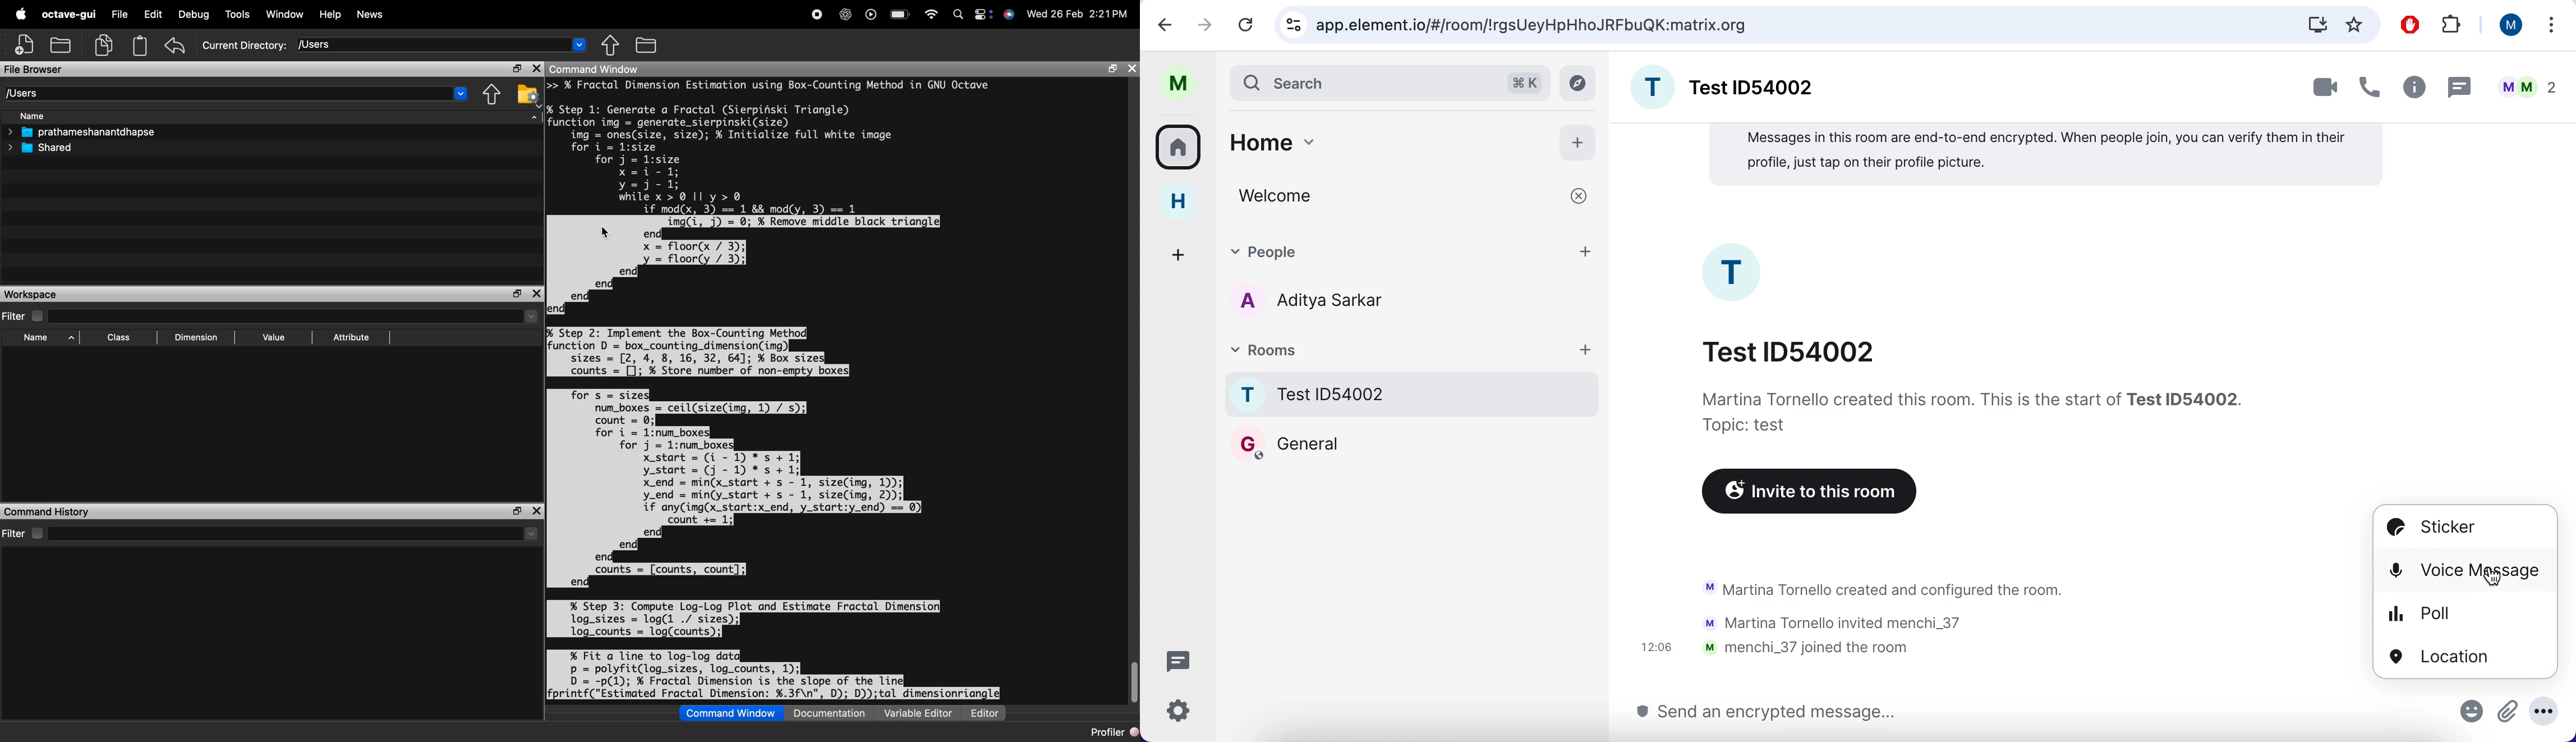  What do you see at coordinates (986, 711) in the screenshot?
I see `Editor` at bounding box center [986, 711].